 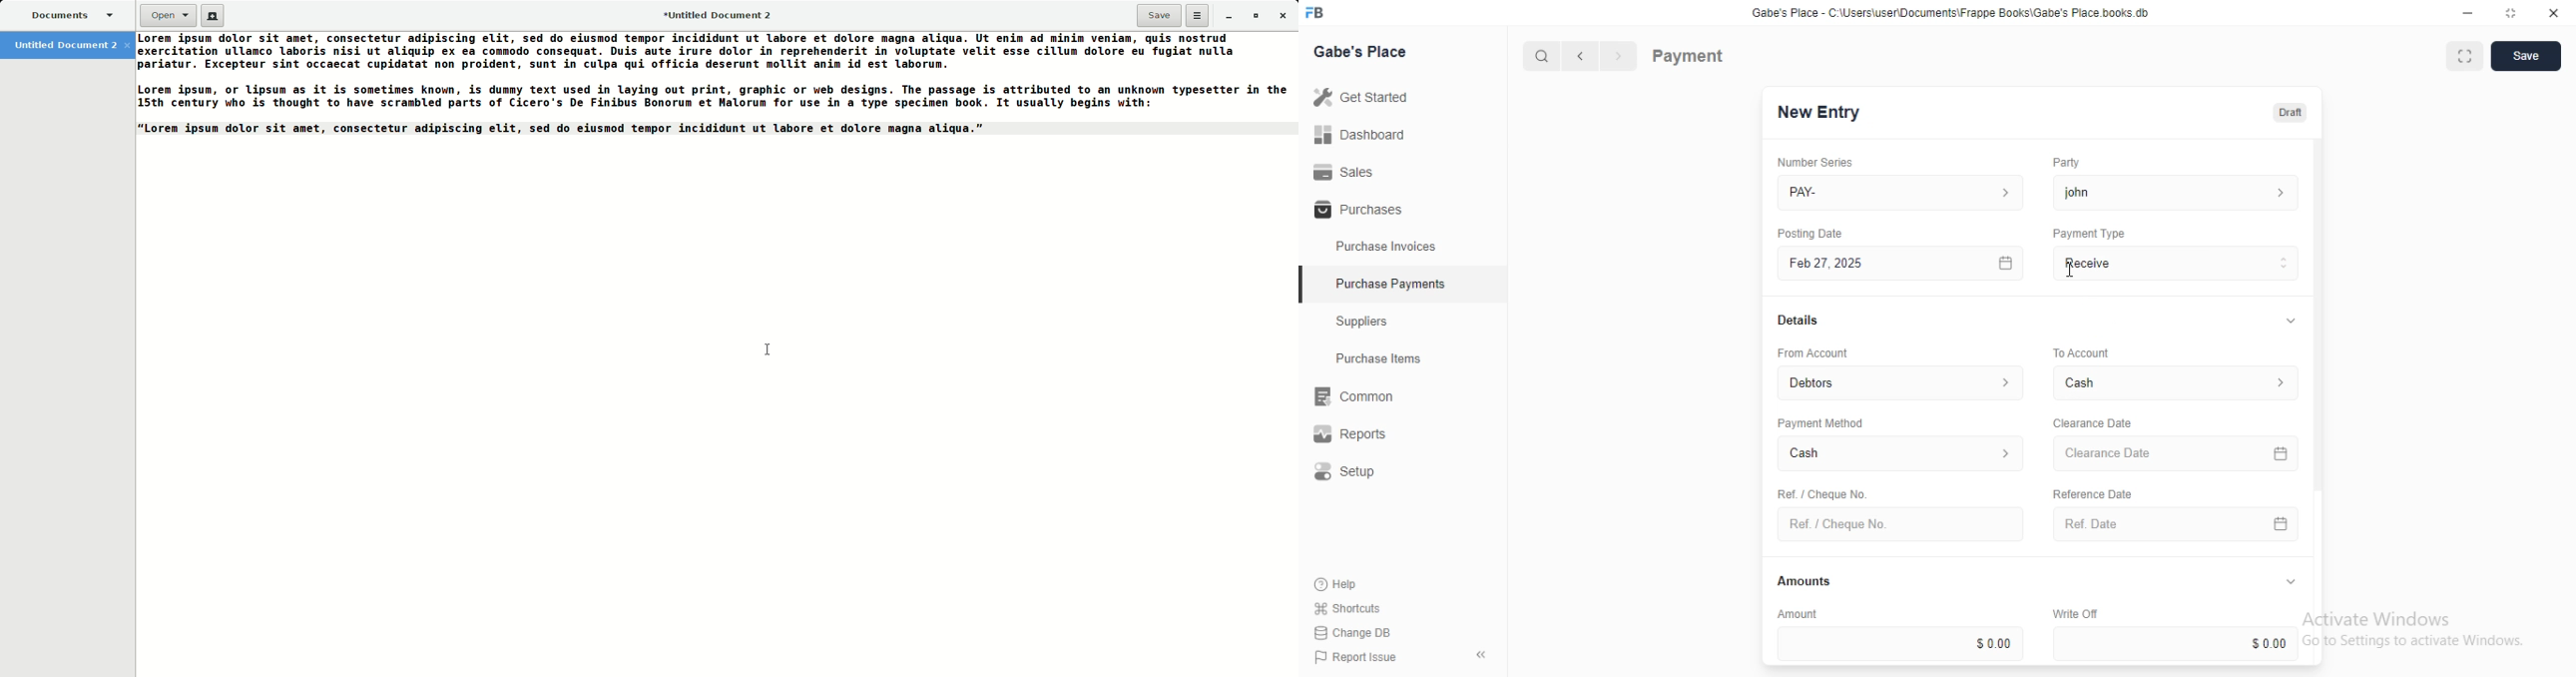 I want to click on Suppliers, so click(x=1368, y=324).